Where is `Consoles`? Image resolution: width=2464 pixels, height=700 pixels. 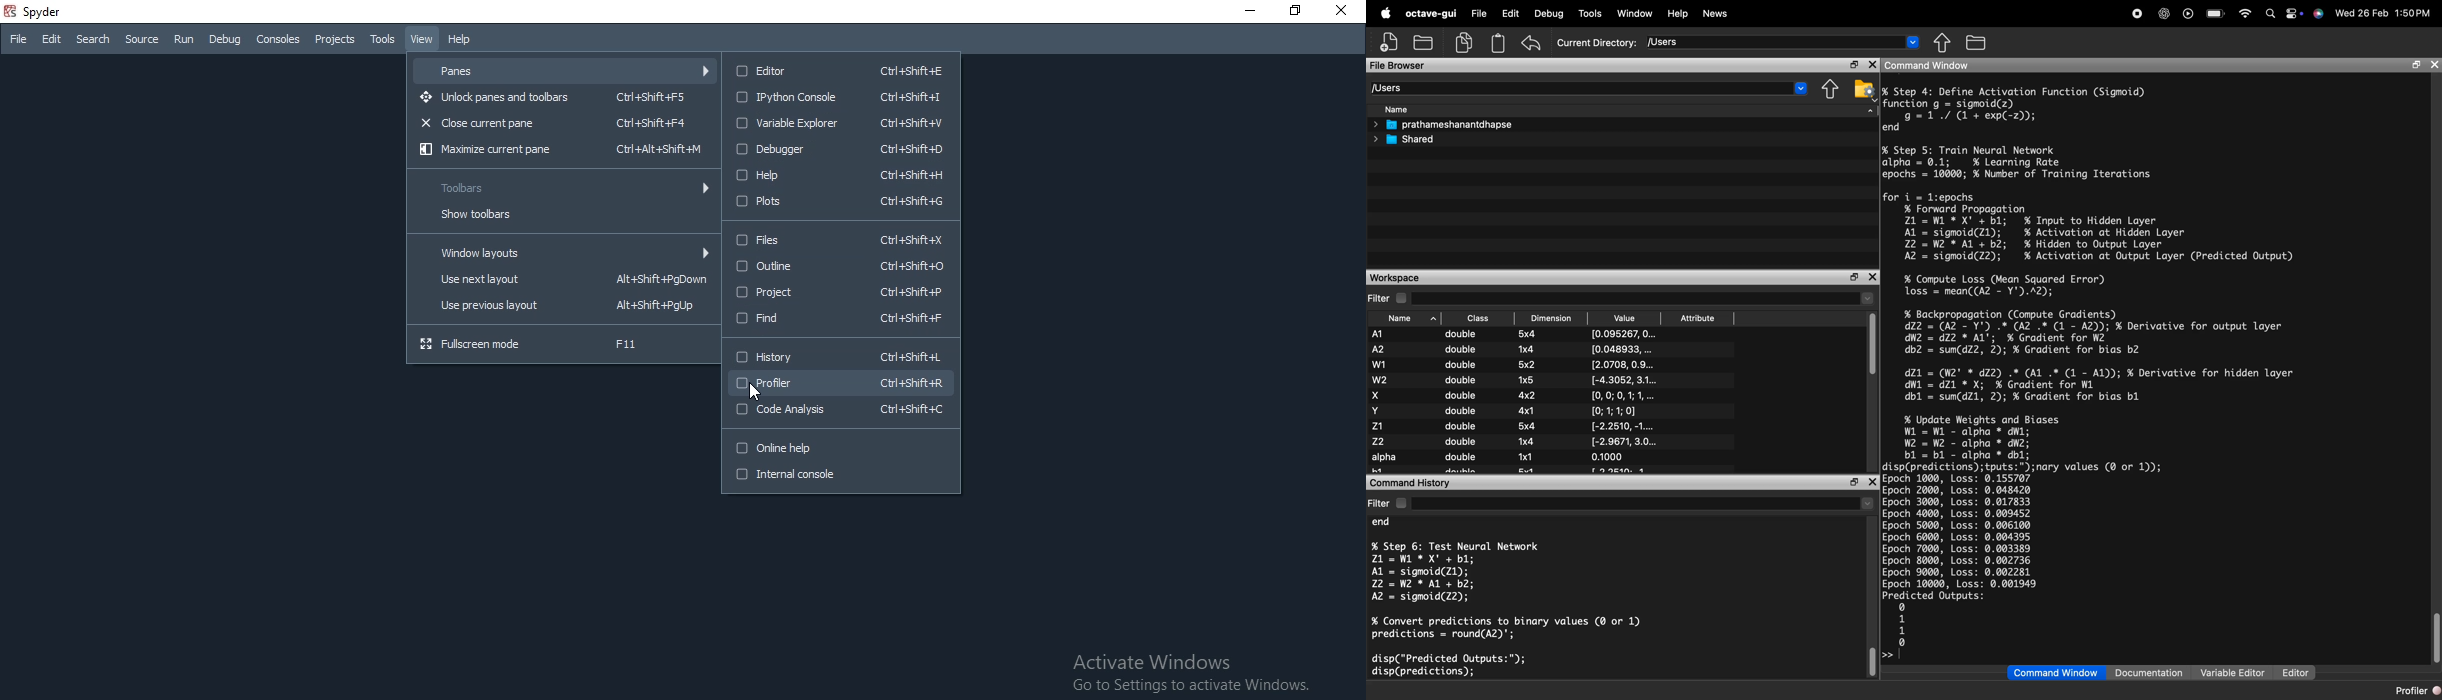
Consoles is located at coordinates (280, 40).